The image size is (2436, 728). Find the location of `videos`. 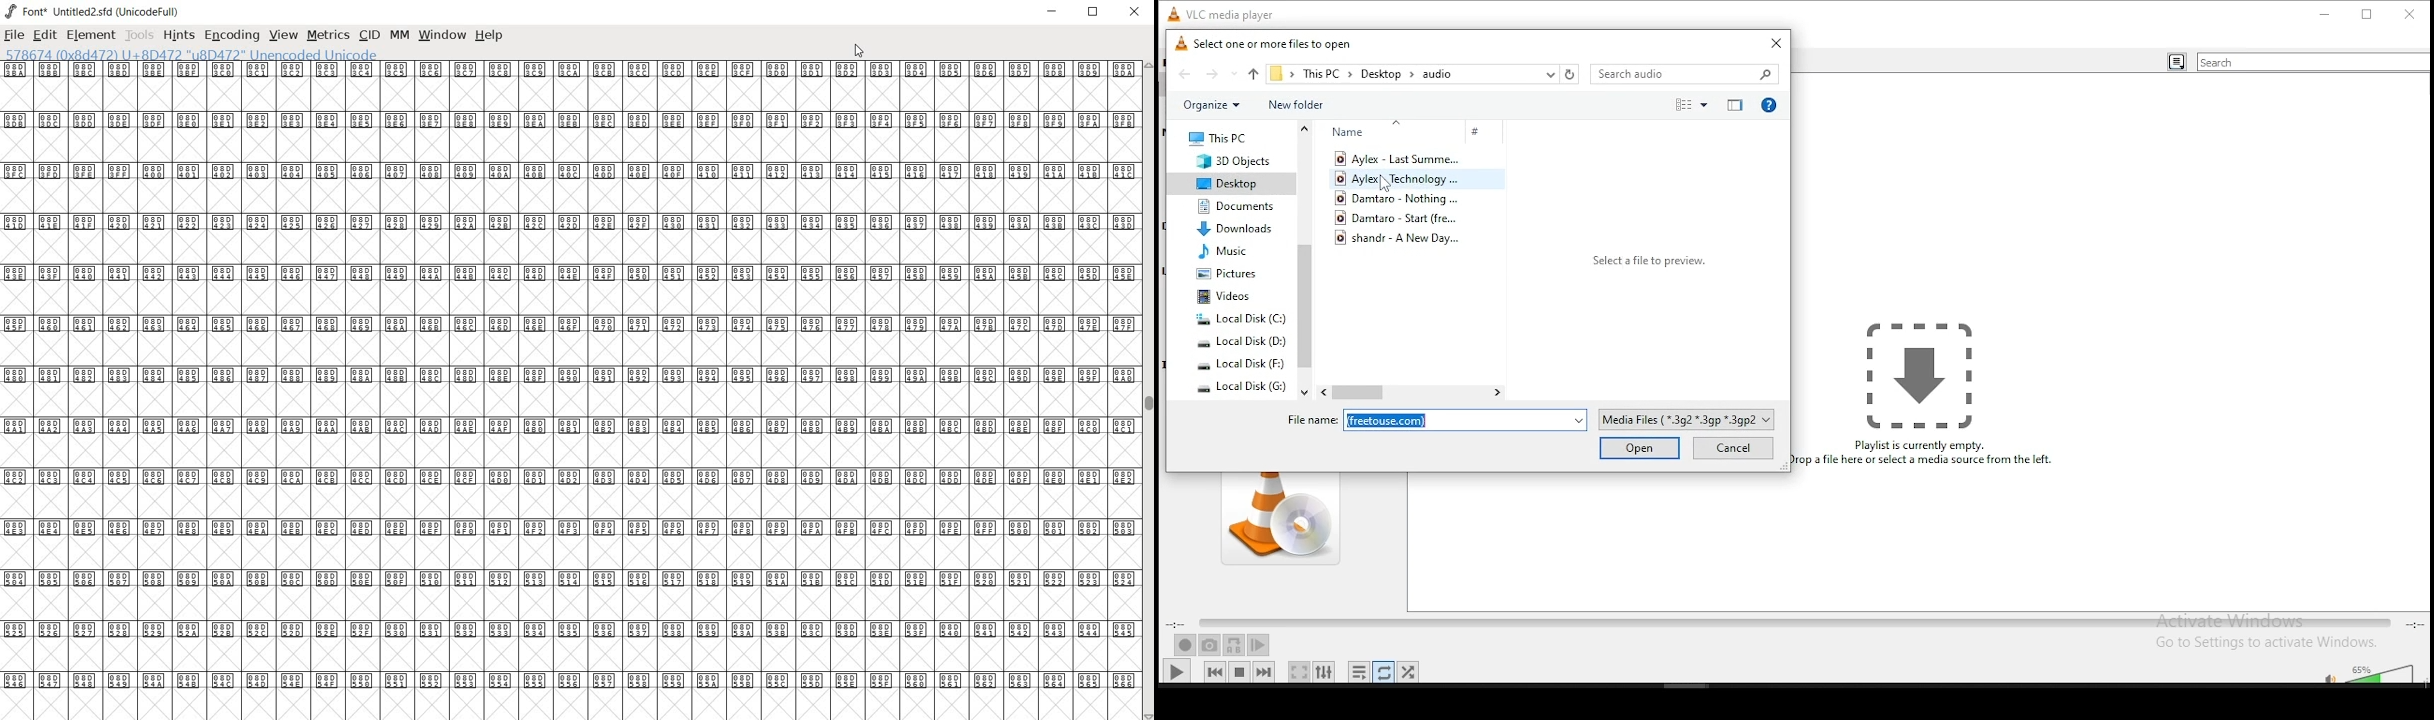

videos is located at coordinates (1226, 297).